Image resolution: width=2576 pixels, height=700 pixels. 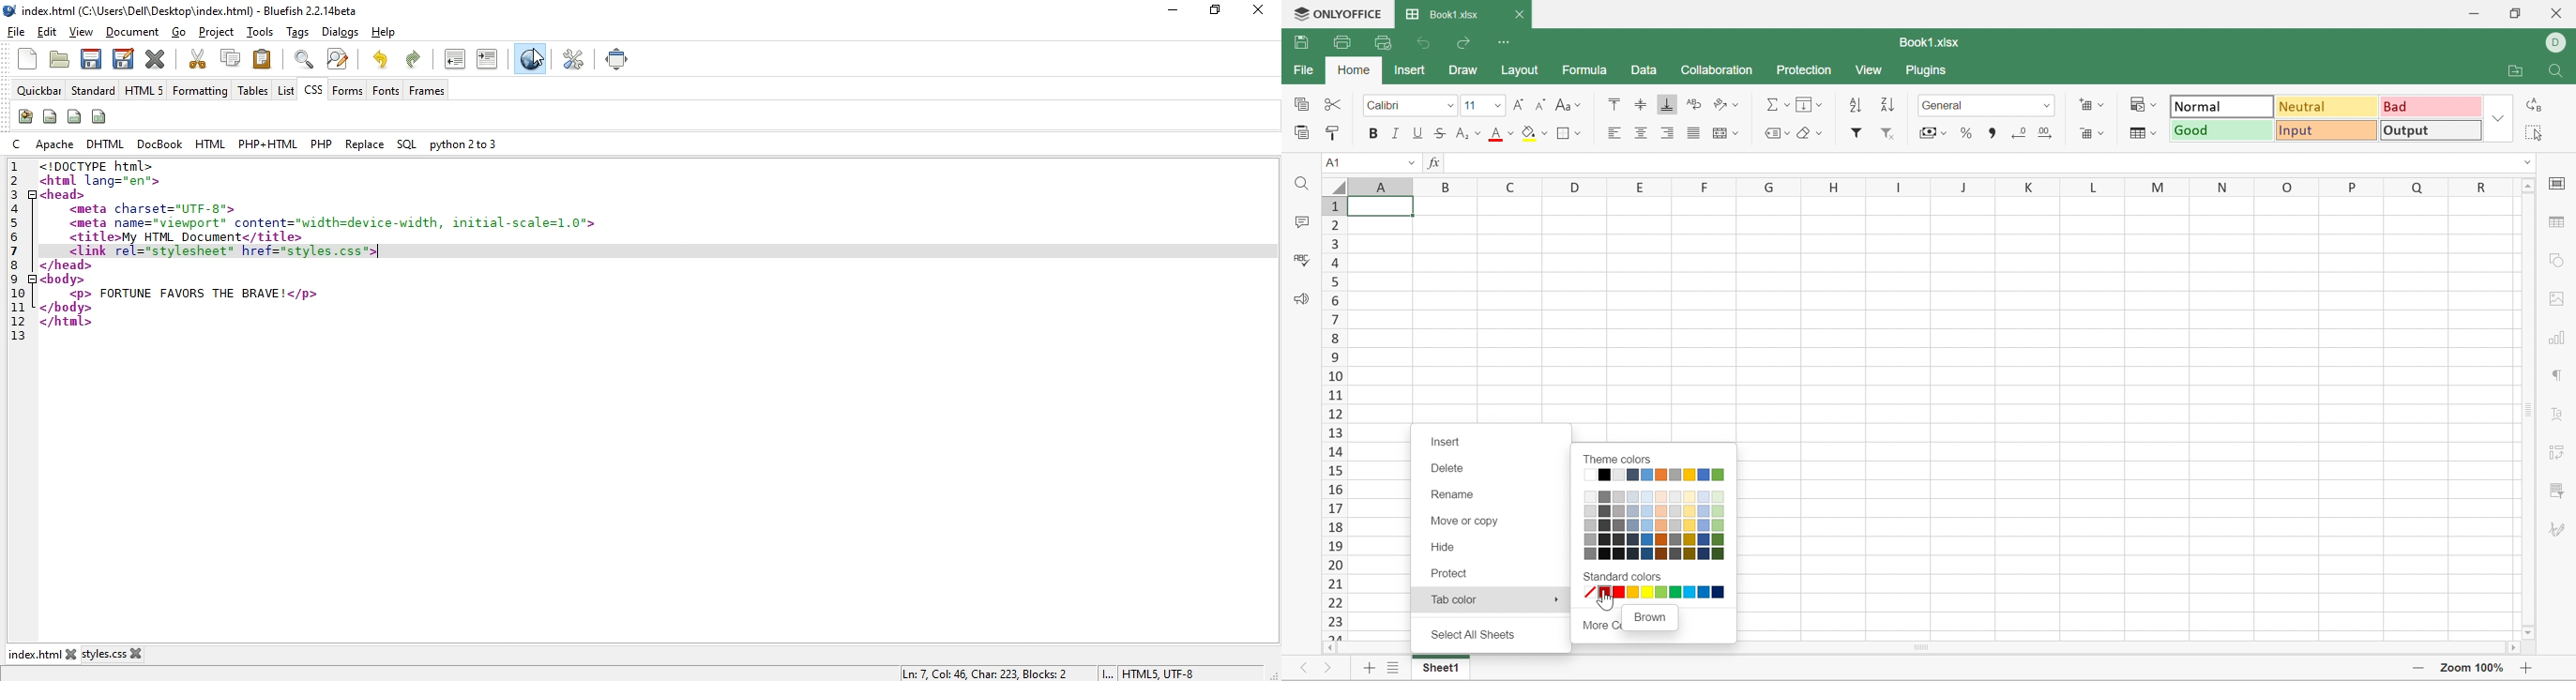 What do you see at coordinates (1520, 106) in the screenshot?
I see `Increase font size` at bounding box center [1520, 106].